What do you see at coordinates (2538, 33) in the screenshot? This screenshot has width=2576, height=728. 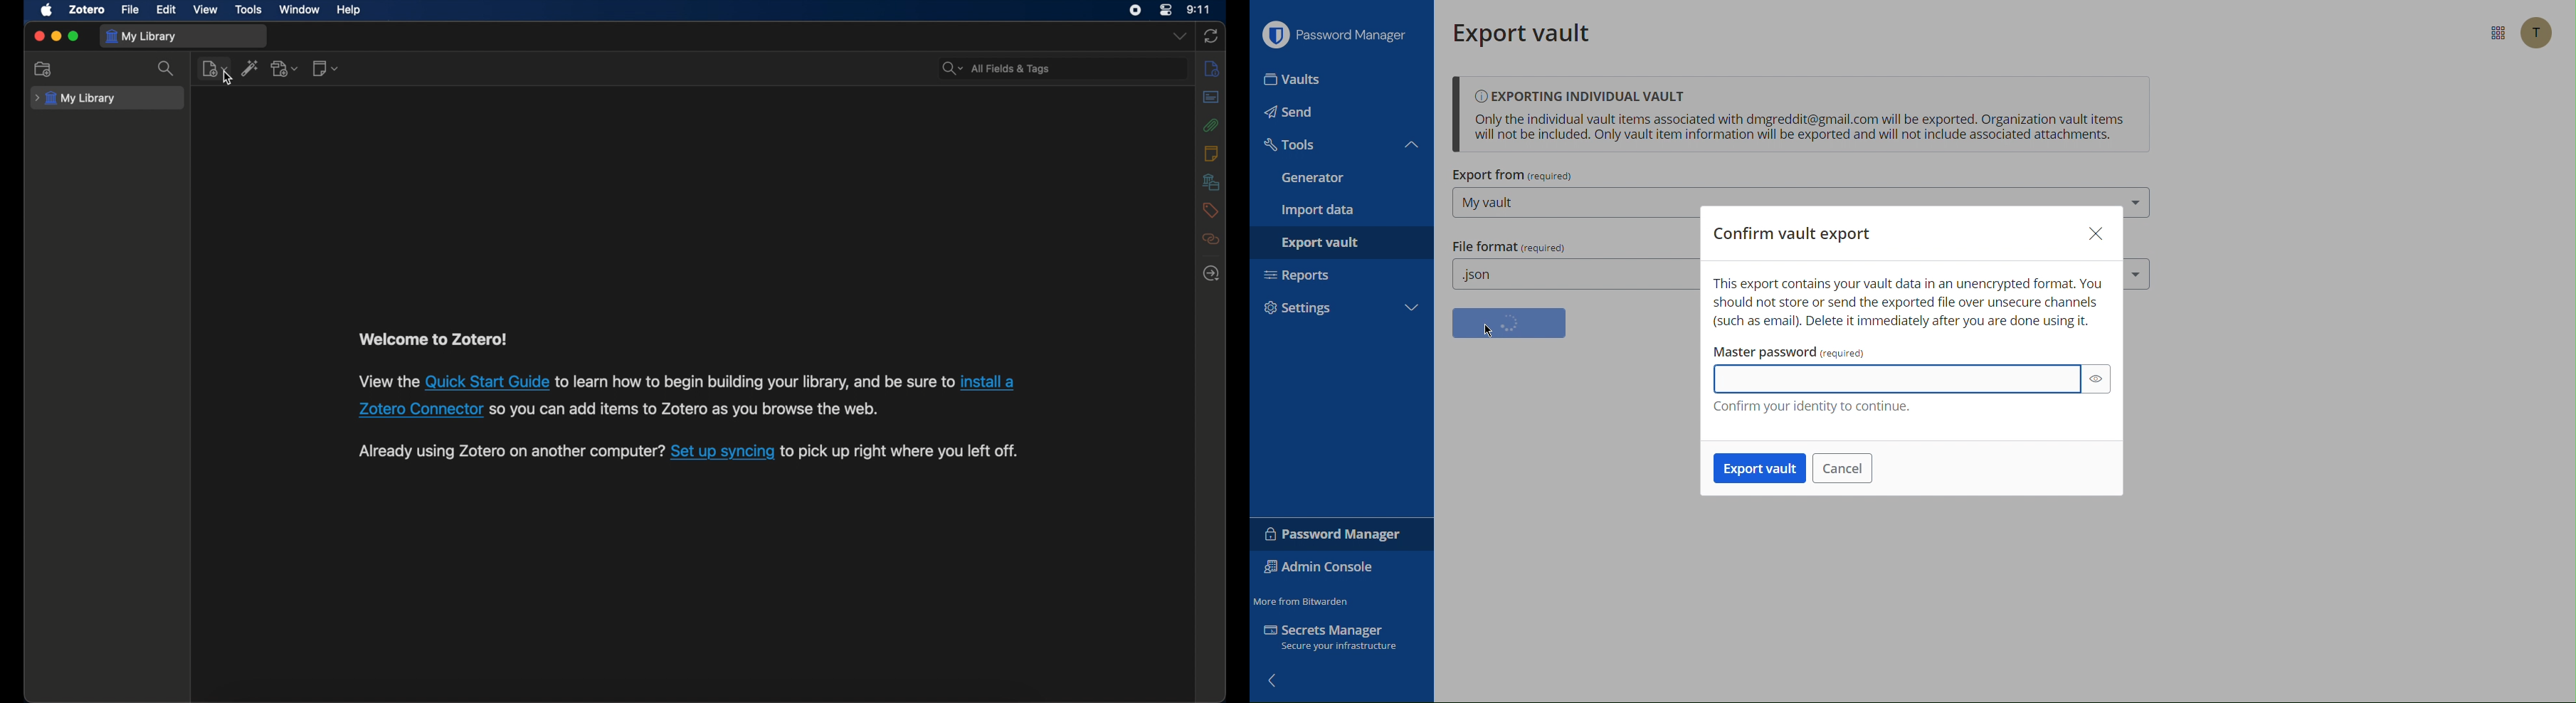 I see `Account` at bounding box center [2538, 33].